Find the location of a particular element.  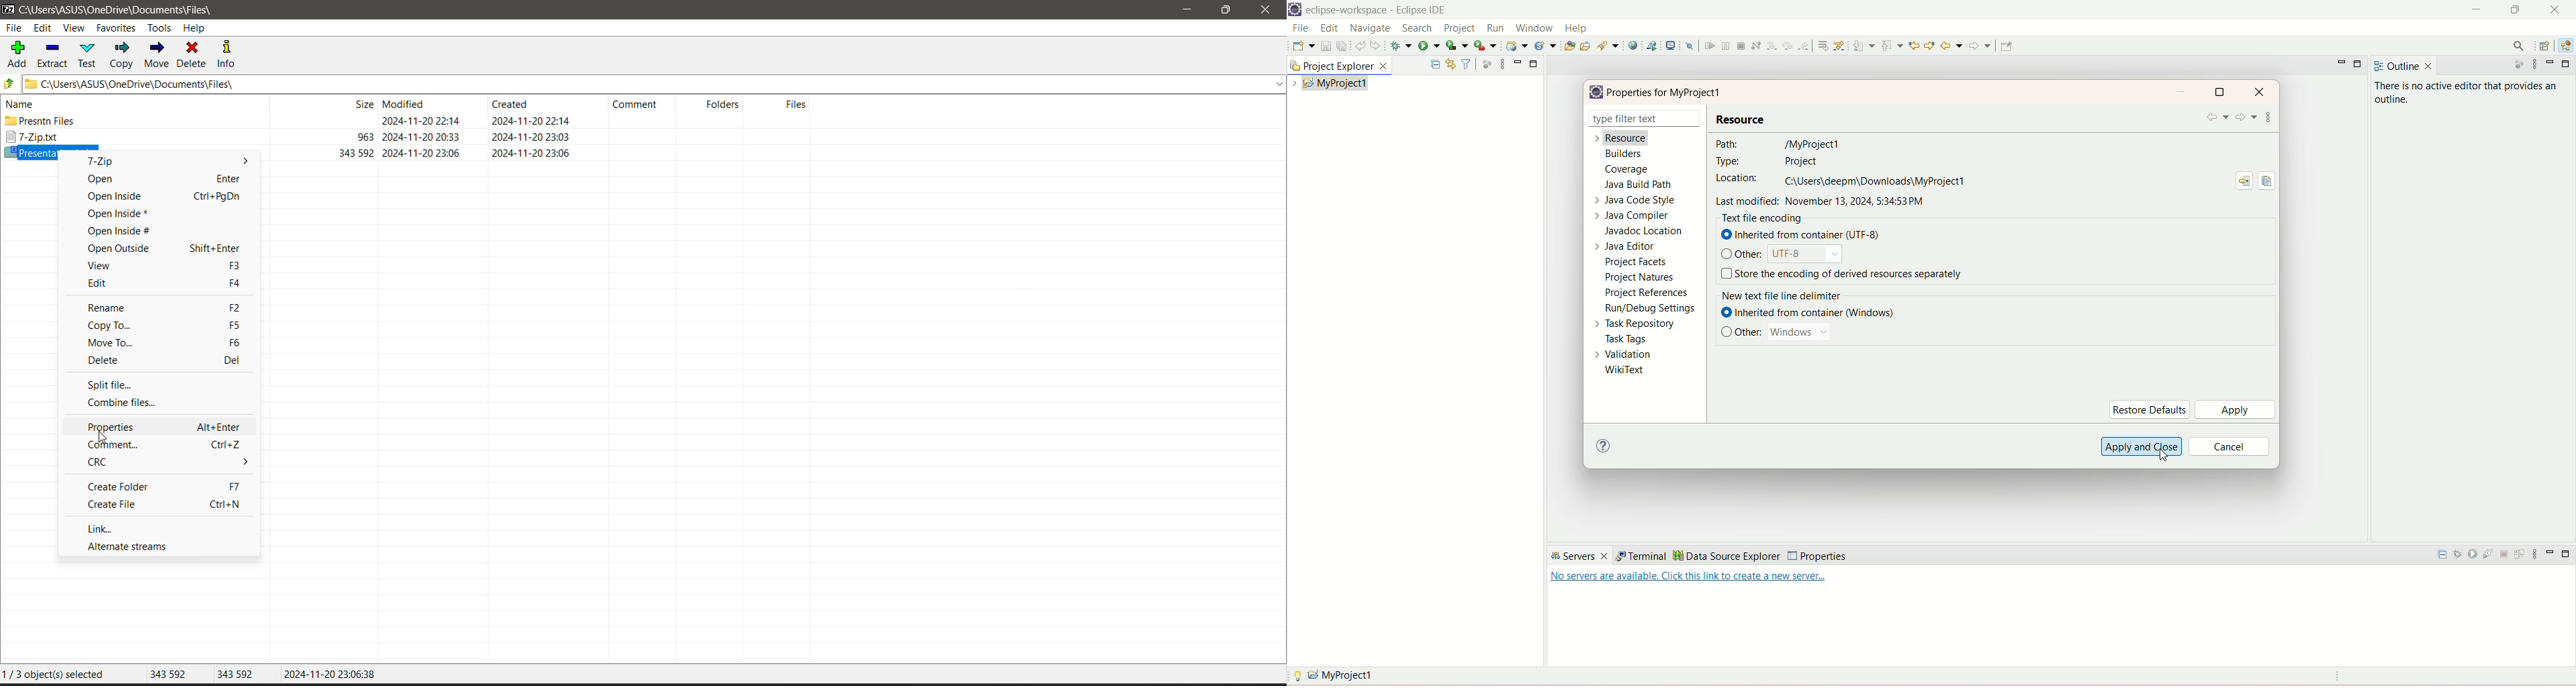

Current Folder View is located at coordinates (412, 102).